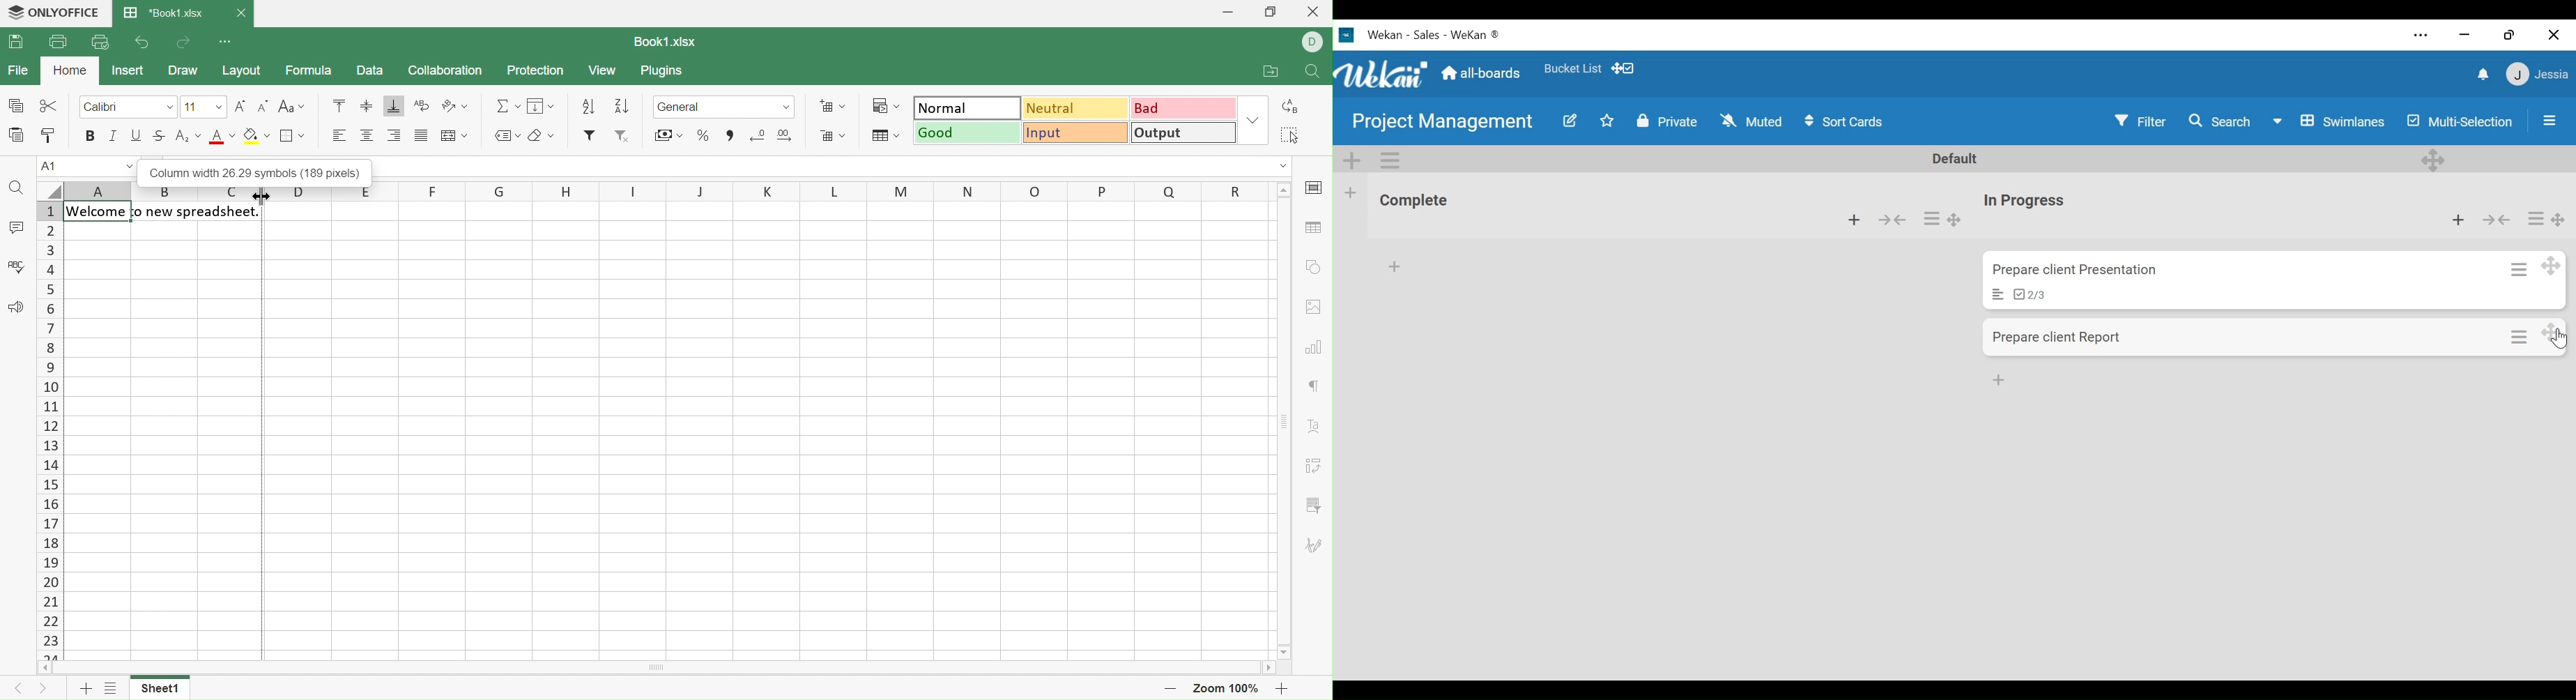 The height and width of the screenshot is (700, 2576). Describe the element at coordinates (224, 137) in the screenshot. I see `Font color` at that location.